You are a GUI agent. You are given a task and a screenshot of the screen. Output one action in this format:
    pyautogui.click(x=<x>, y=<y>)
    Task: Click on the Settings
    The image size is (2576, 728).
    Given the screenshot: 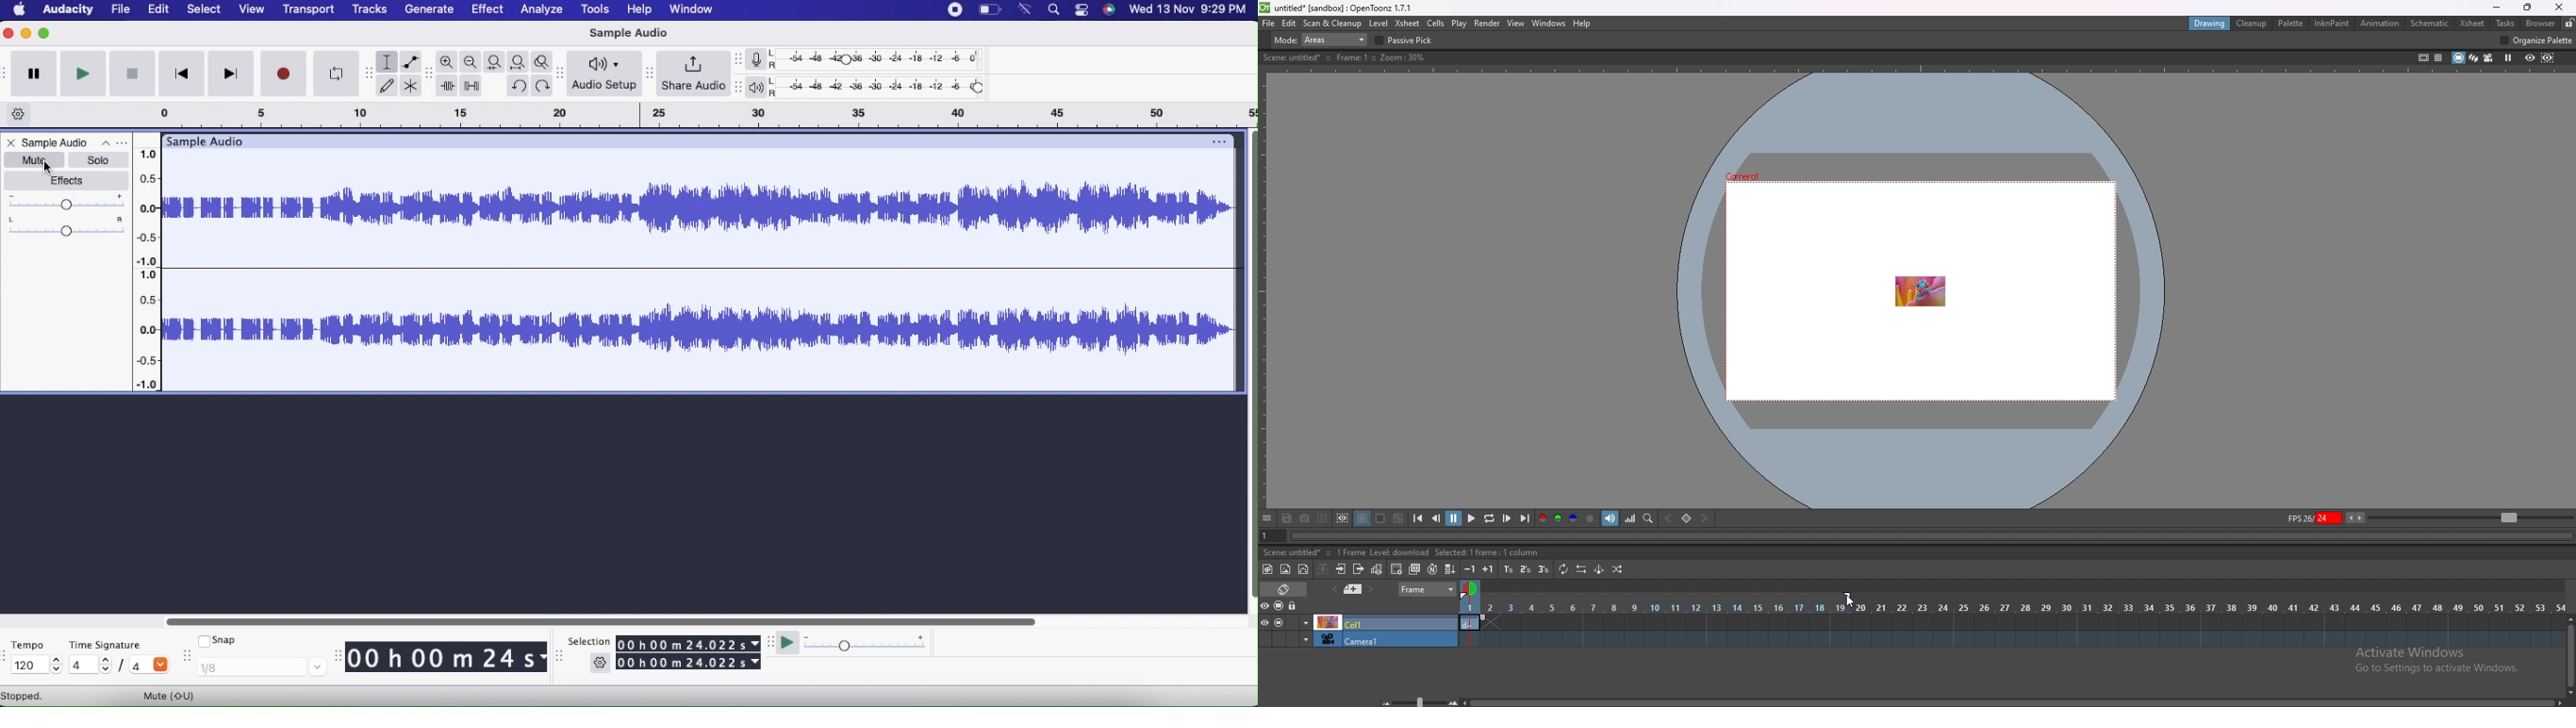 What is the action you would take?
    pyautogui.click(x=601, y=665)
    